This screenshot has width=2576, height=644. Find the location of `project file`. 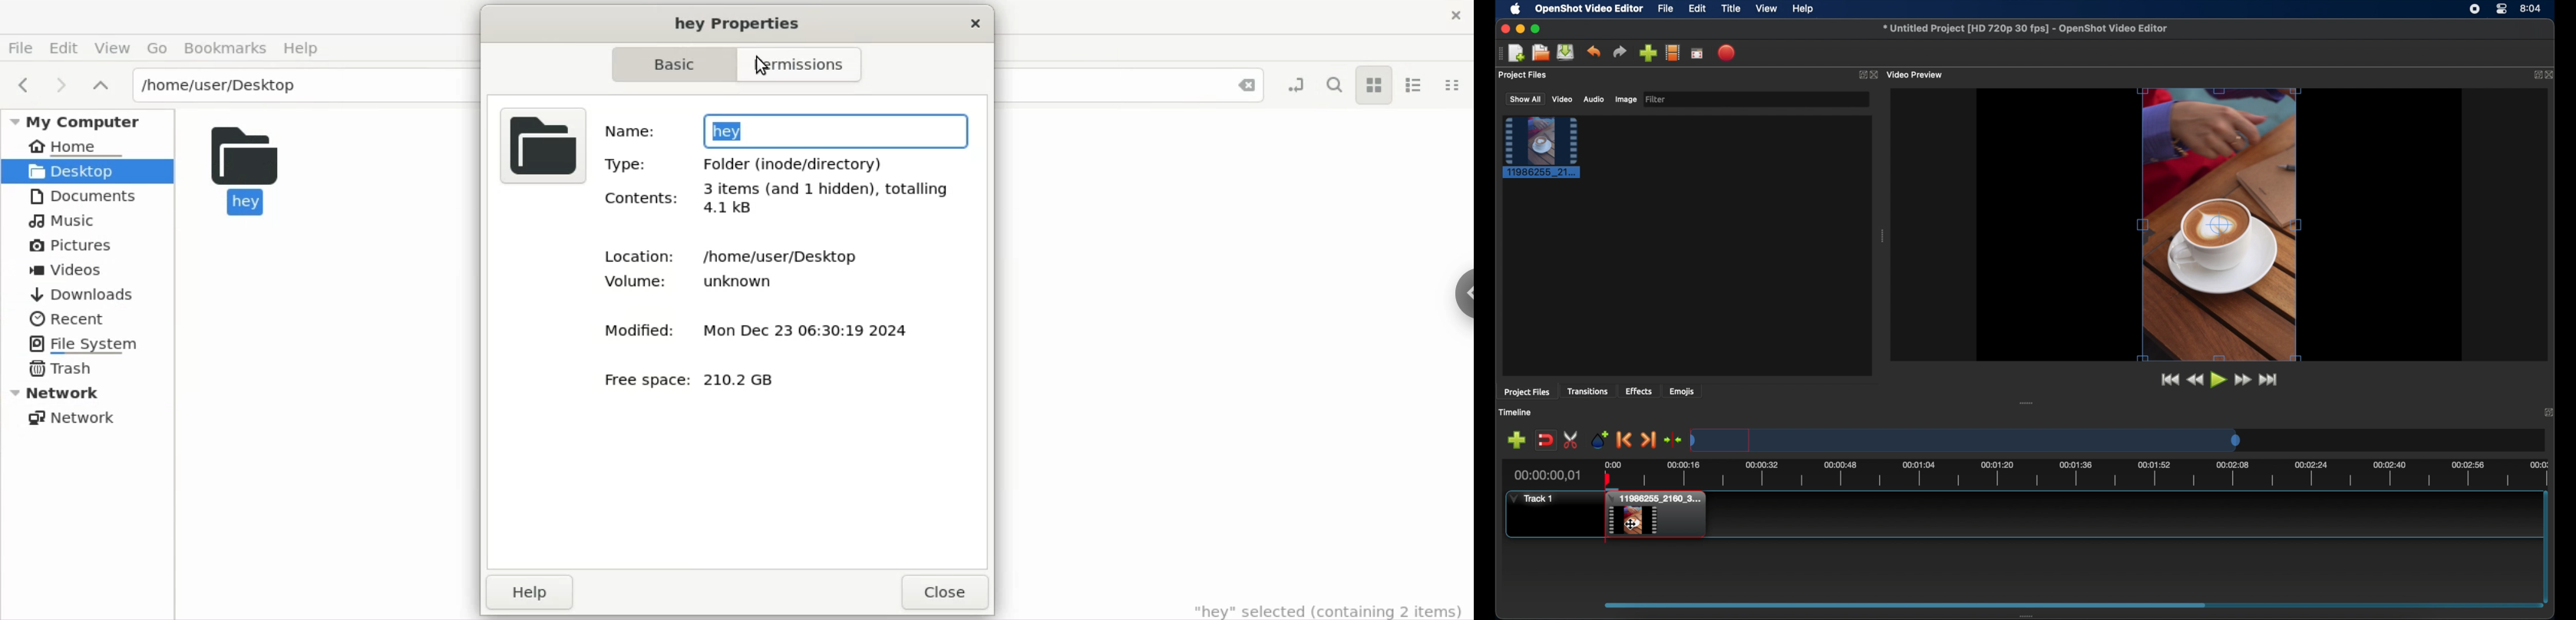

project file is located at coordinates (1542, 148).